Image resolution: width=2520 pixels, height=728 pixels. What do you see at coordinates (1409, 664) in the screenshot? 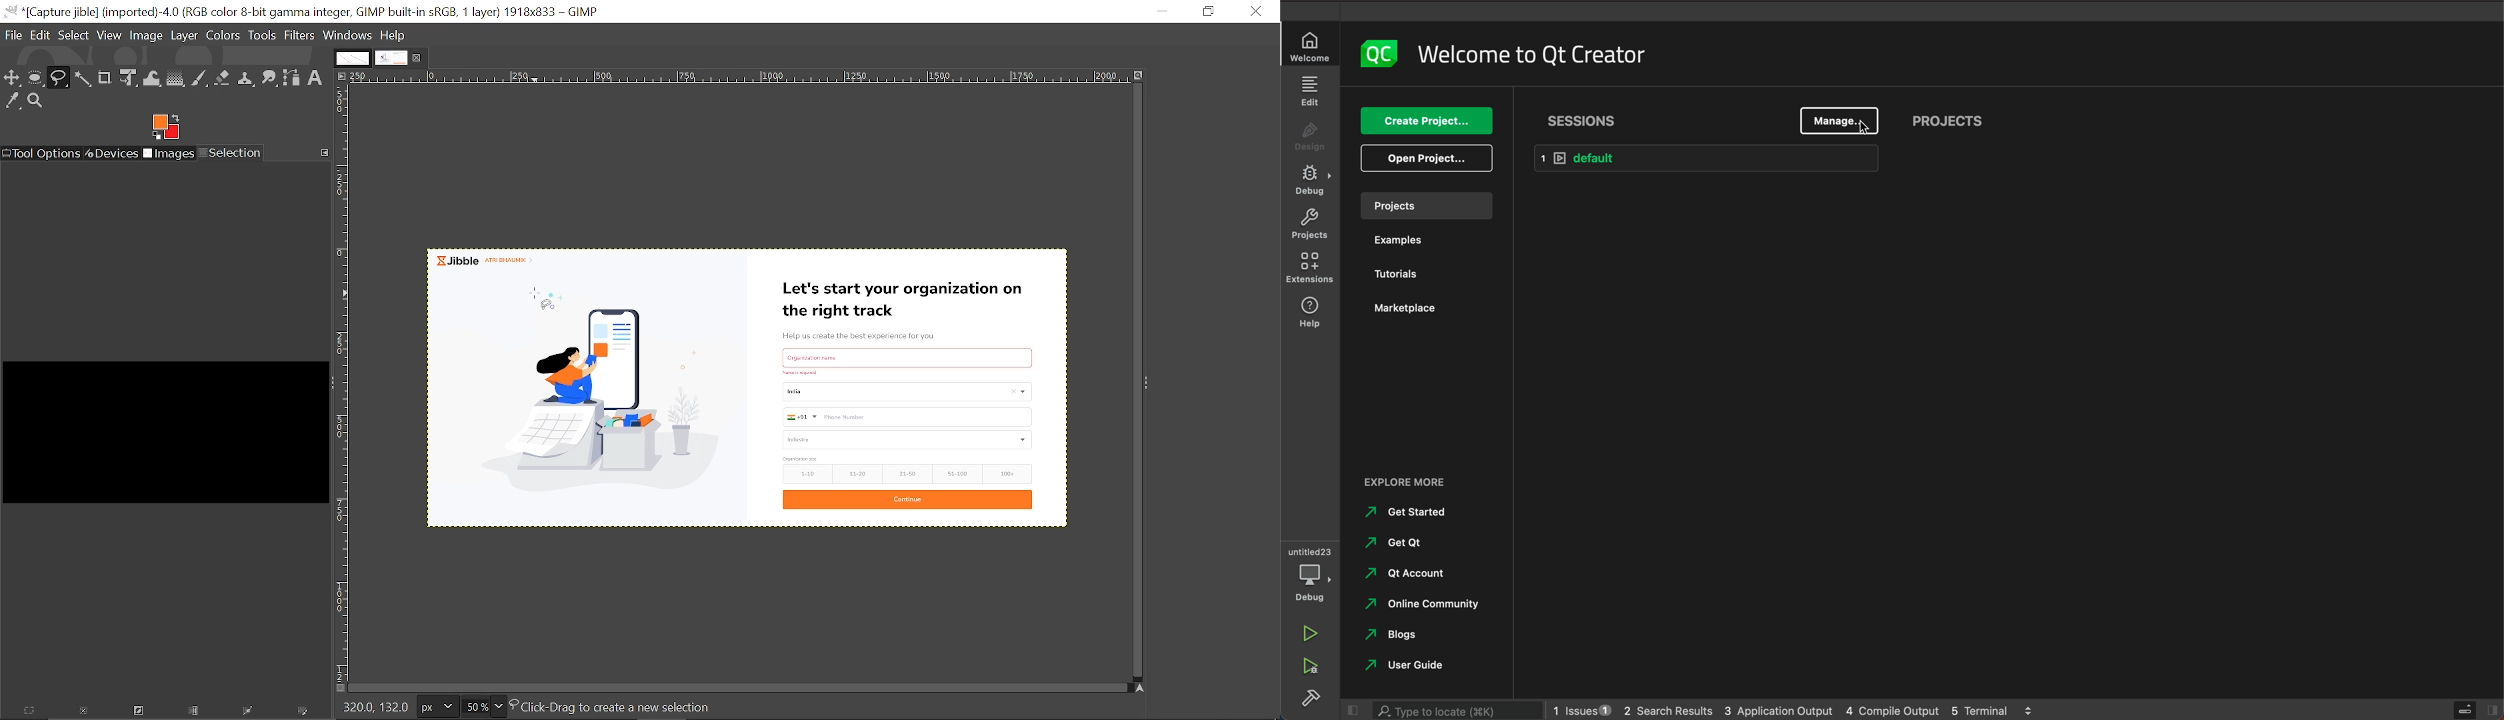
I see `user guide` at bounding box center [1409, 664].